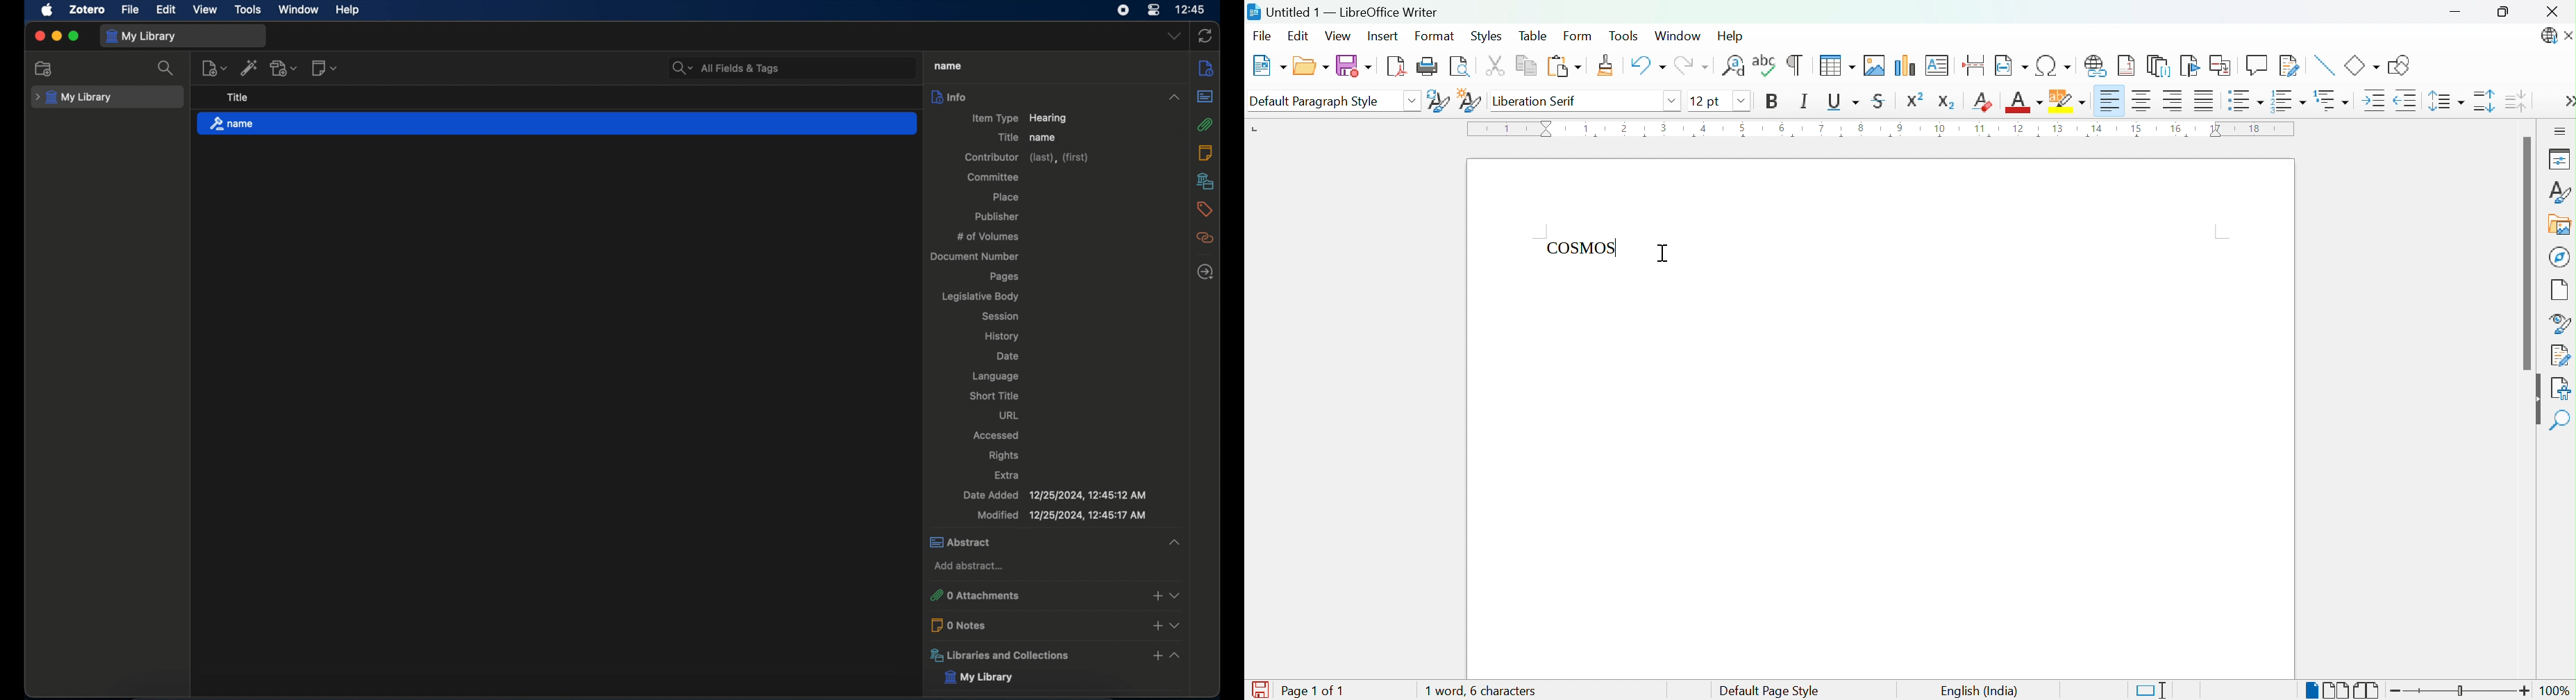  Describe the element at coordinates (1663, 252) in the screenshot. I see `Cursor` at that location.